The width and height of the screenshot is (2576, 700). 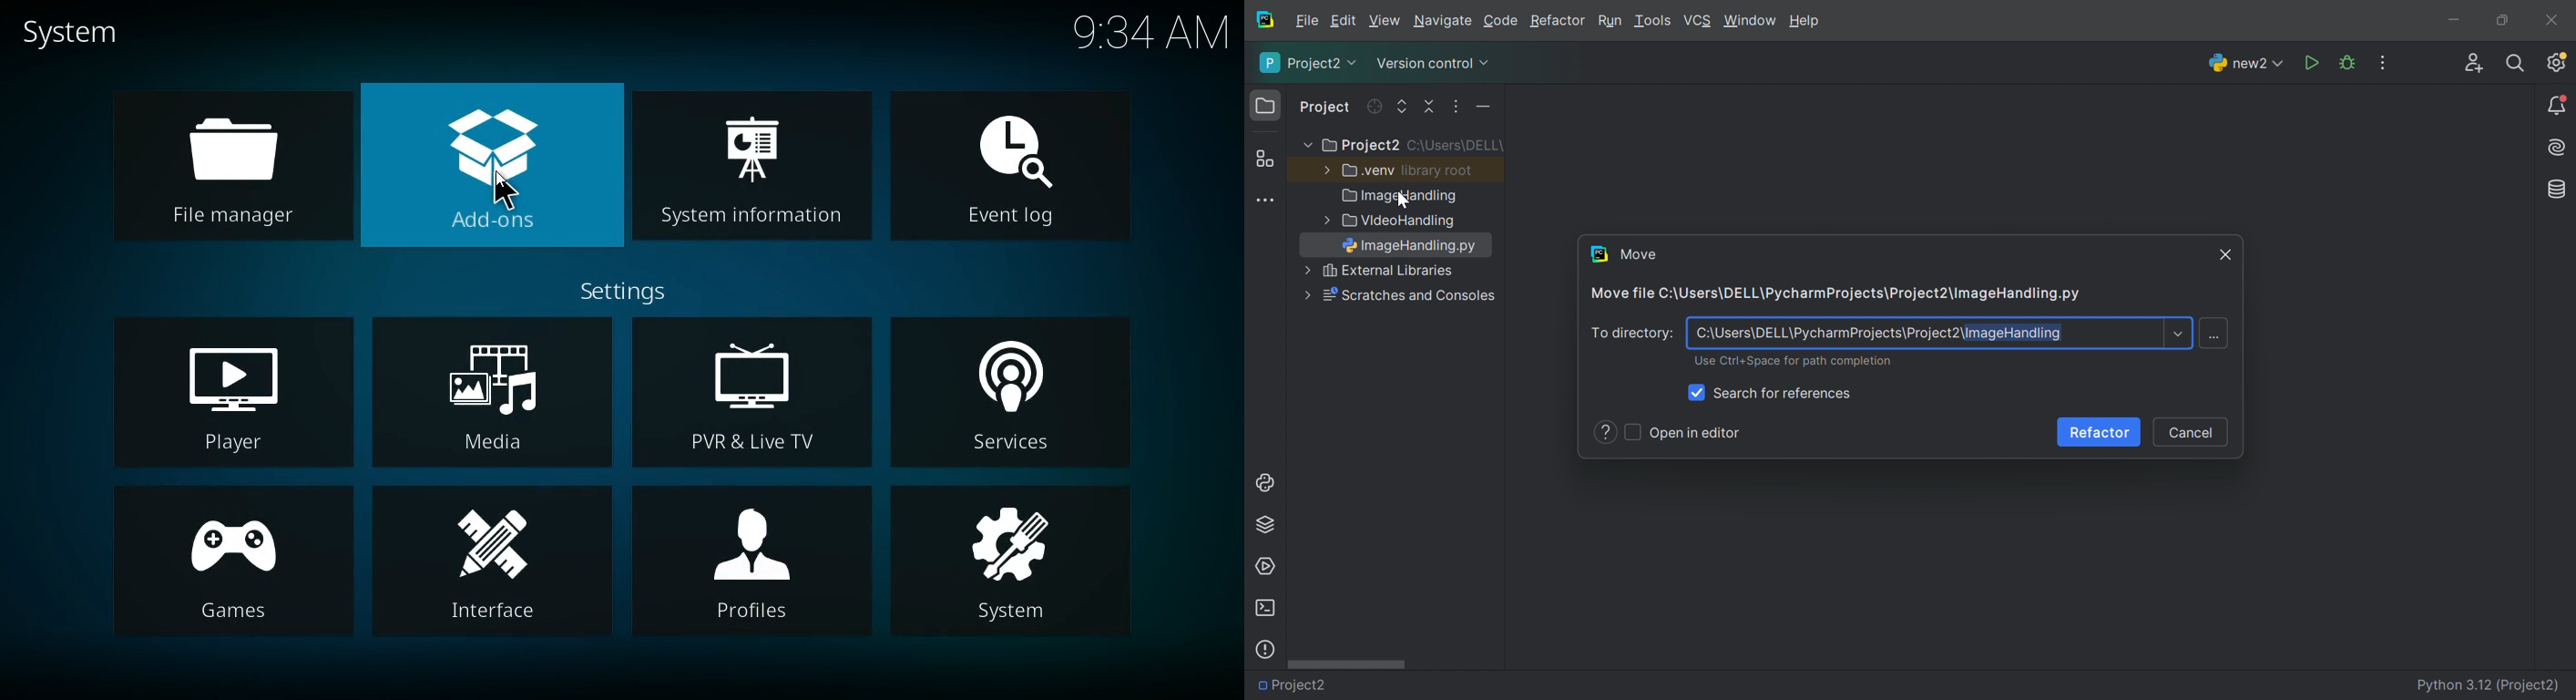 I want to click on Shift+Enter, so click(x=2217, y=337).